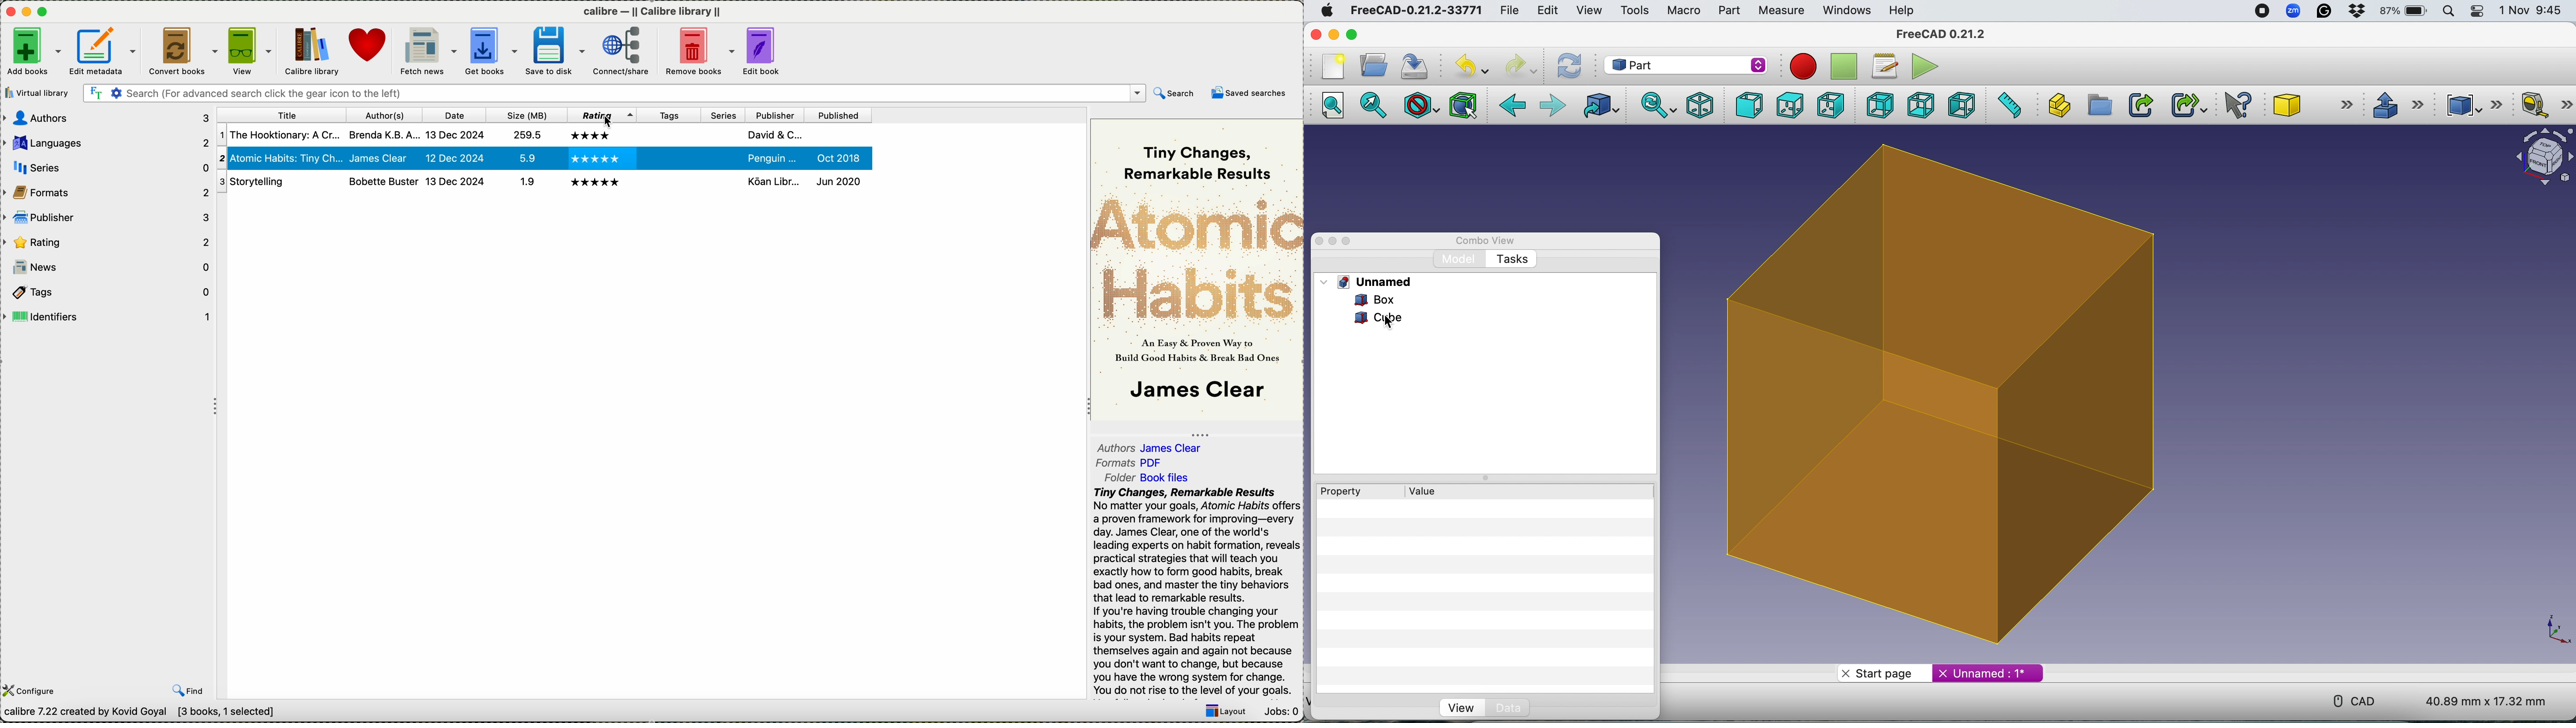  I want to click on Cursor, so click(607, 123).